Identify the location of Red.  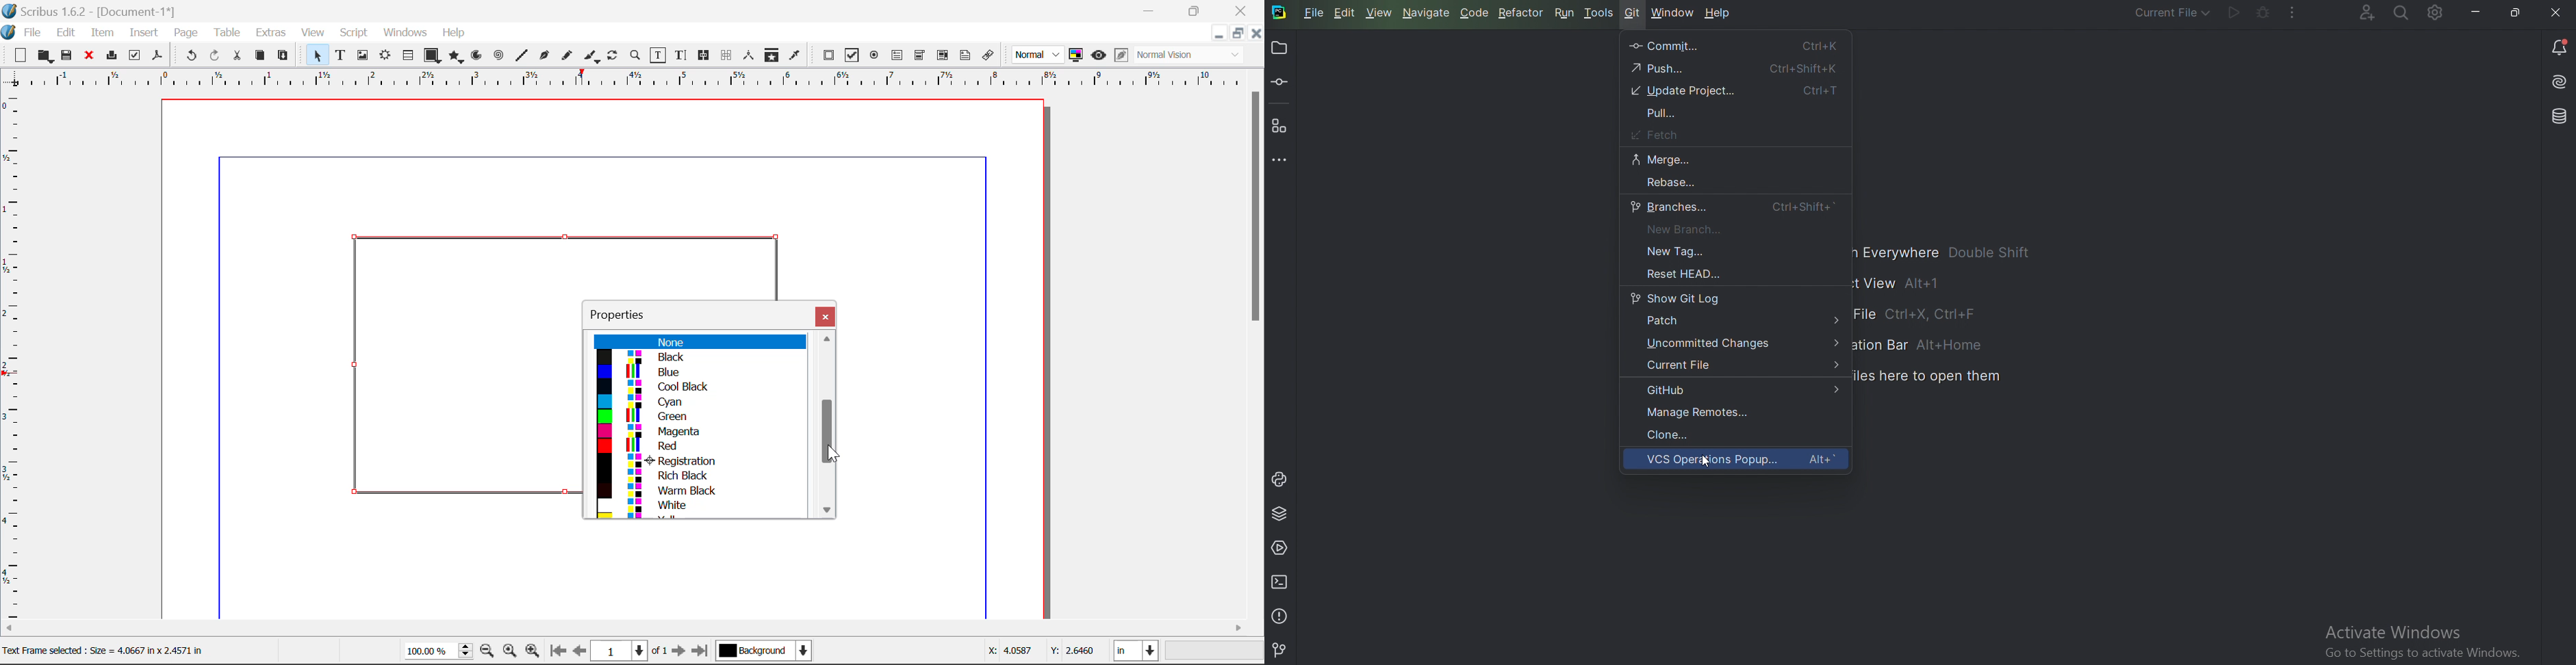
(698, 446).